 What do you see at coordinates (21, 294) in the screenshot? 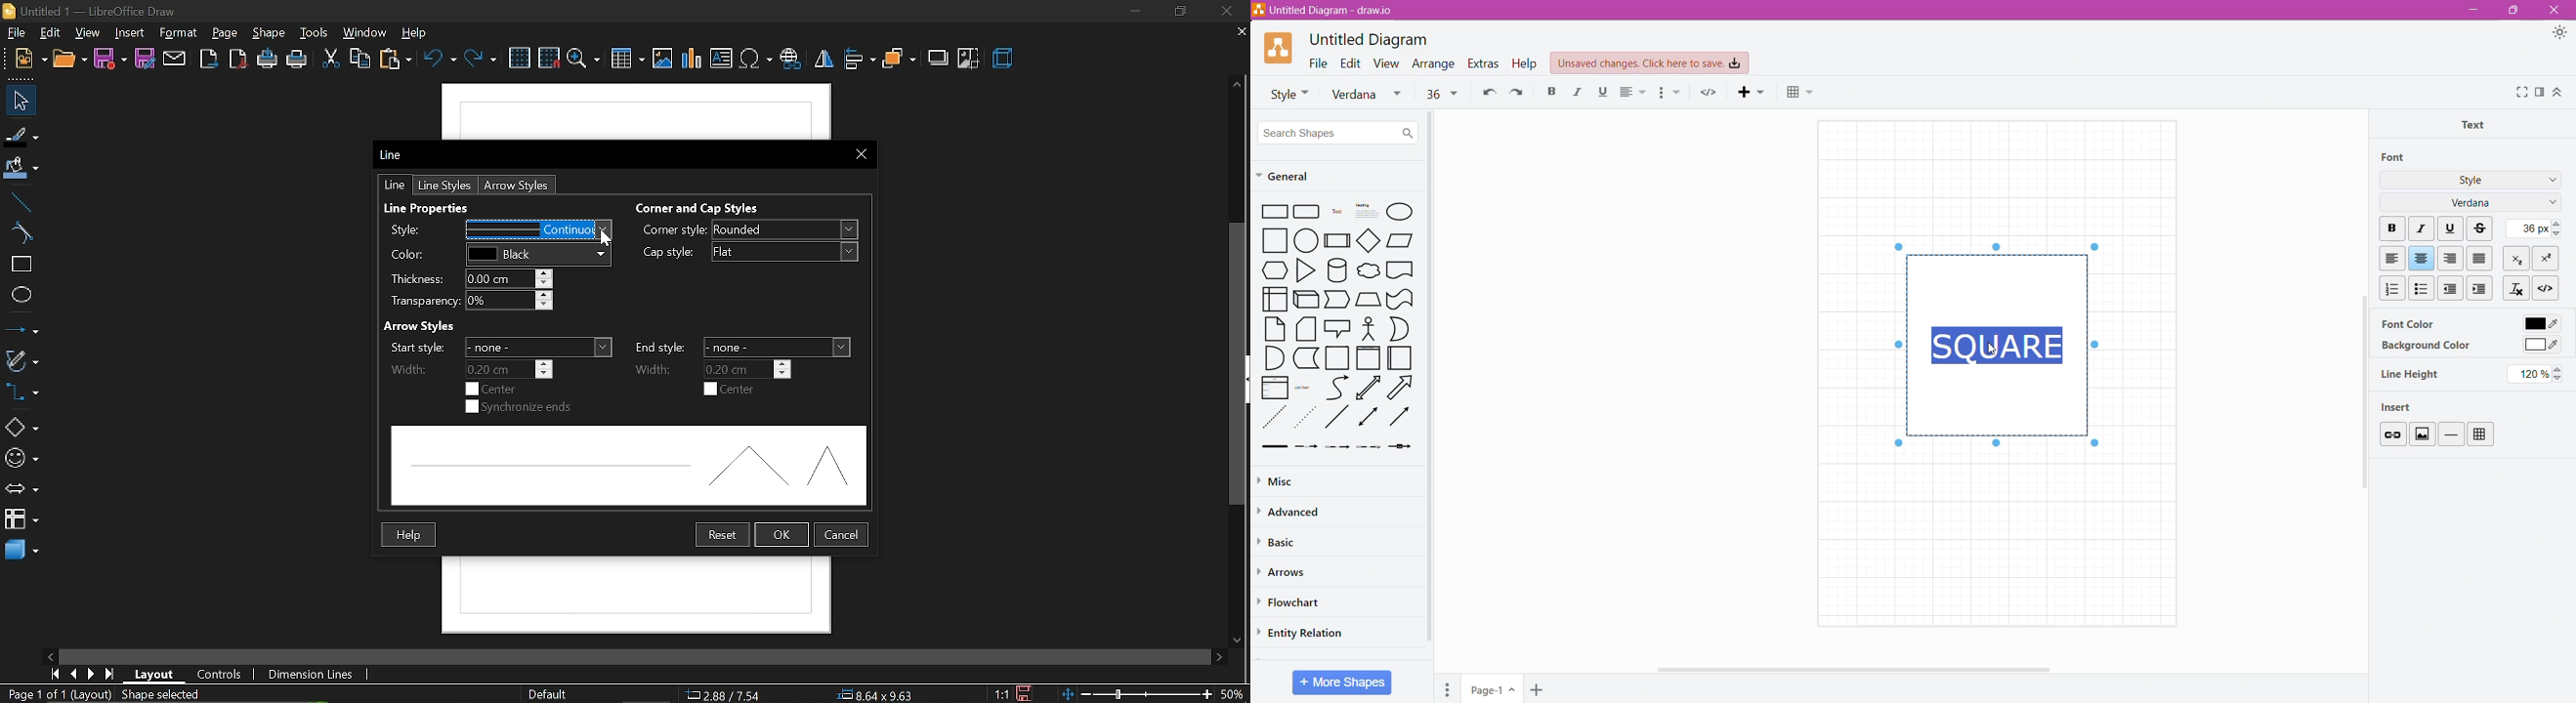
I see `ellipse` at bounding box center [21, 294].